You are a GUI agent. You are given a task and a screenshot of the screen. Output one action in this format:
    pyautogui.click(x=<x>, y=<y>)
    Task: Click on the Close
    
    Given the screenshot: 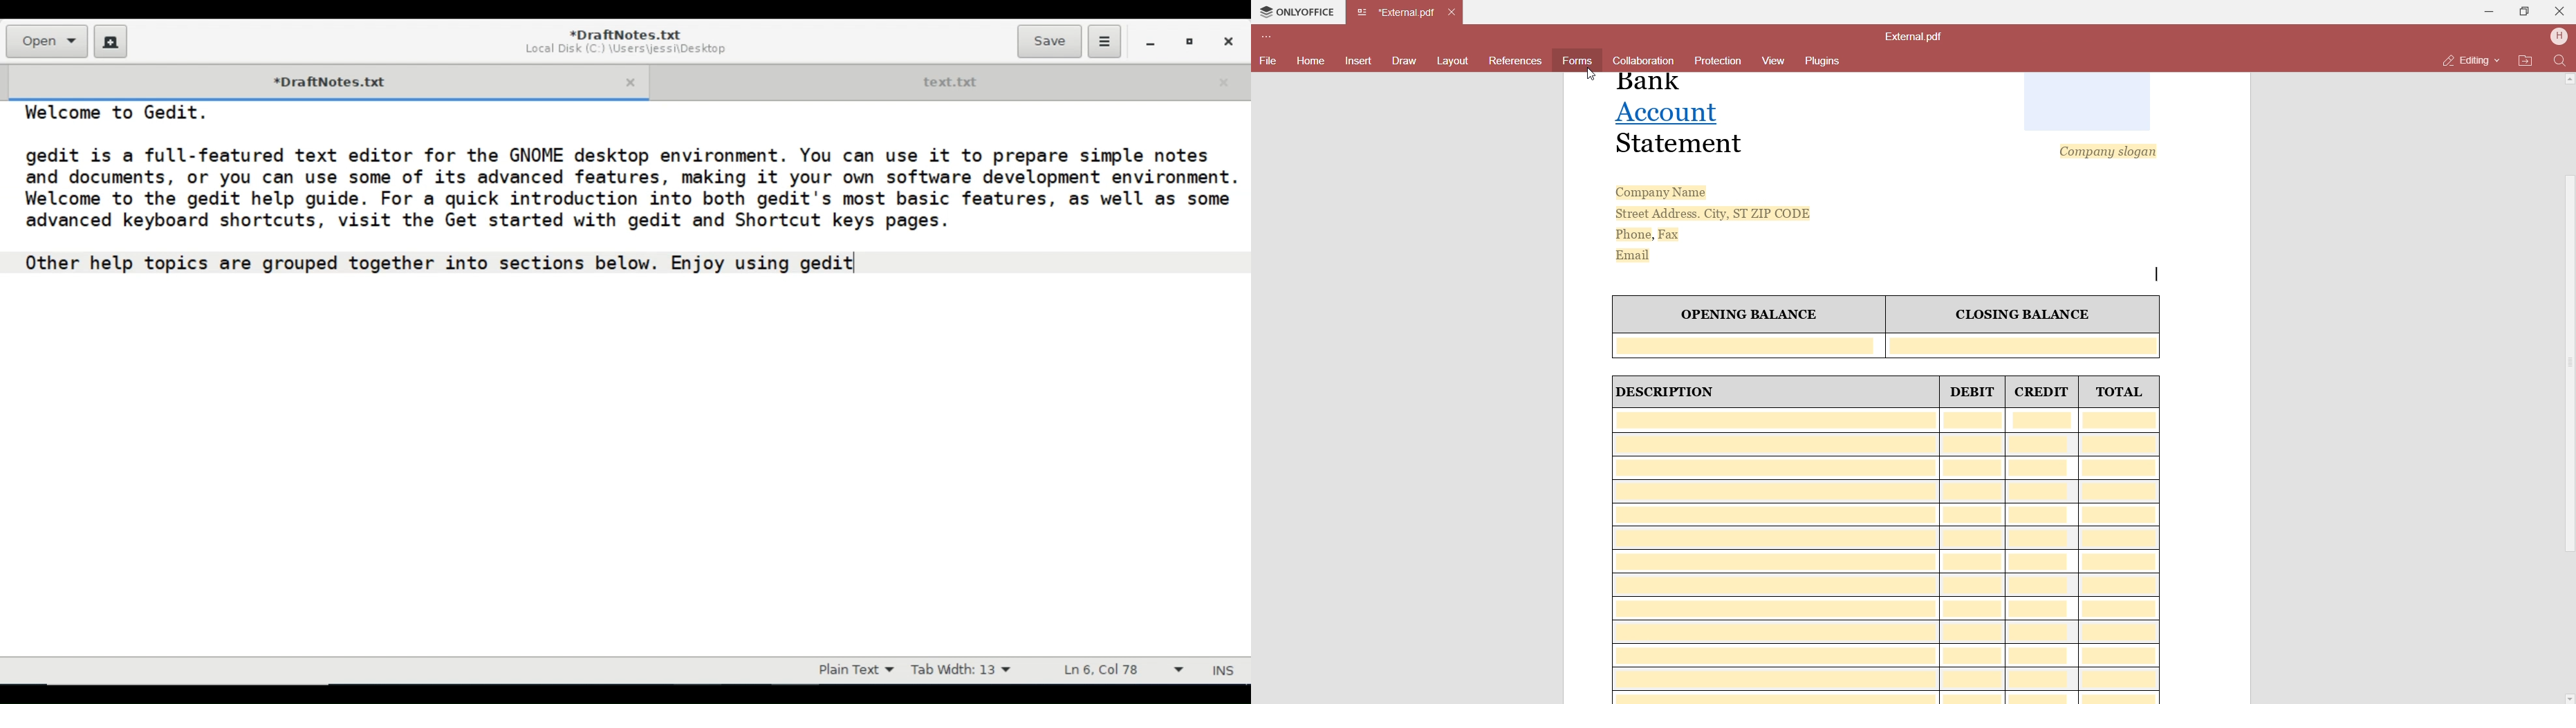 What is the action you would take?
    pyautogui.click(x=2557, y=12)
    